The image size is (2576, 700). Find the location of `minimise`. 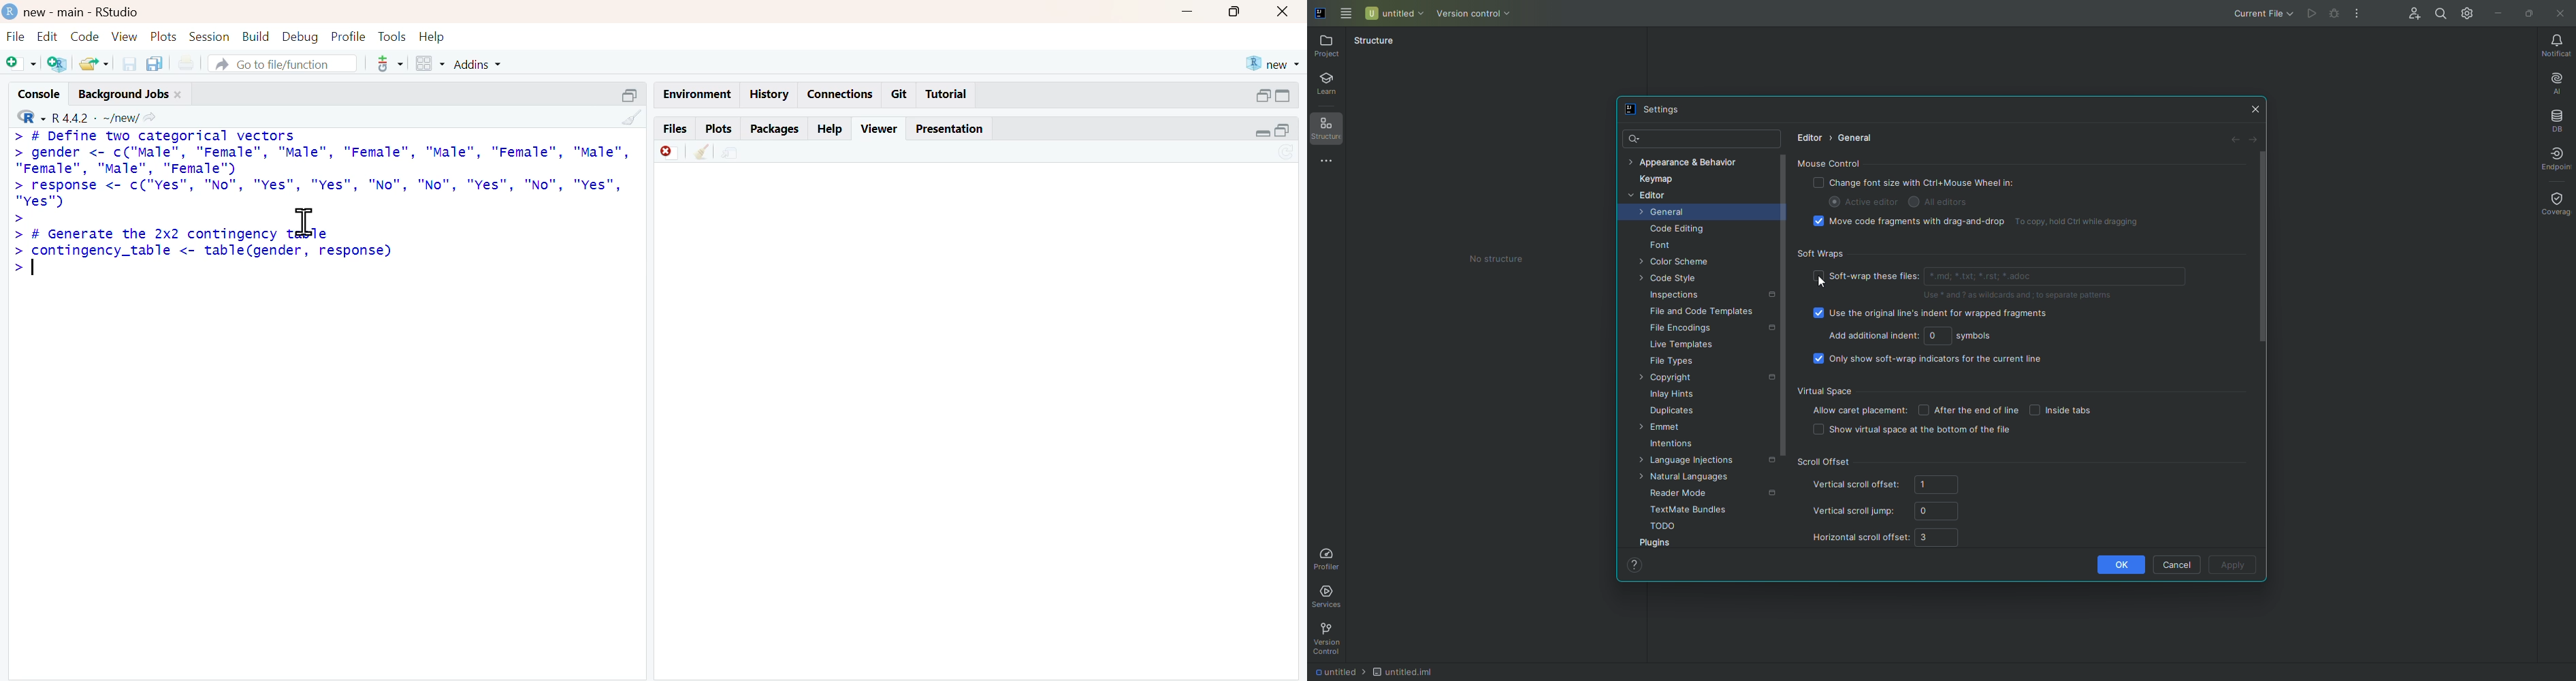

minimise is located at coordinates (1187, 11).